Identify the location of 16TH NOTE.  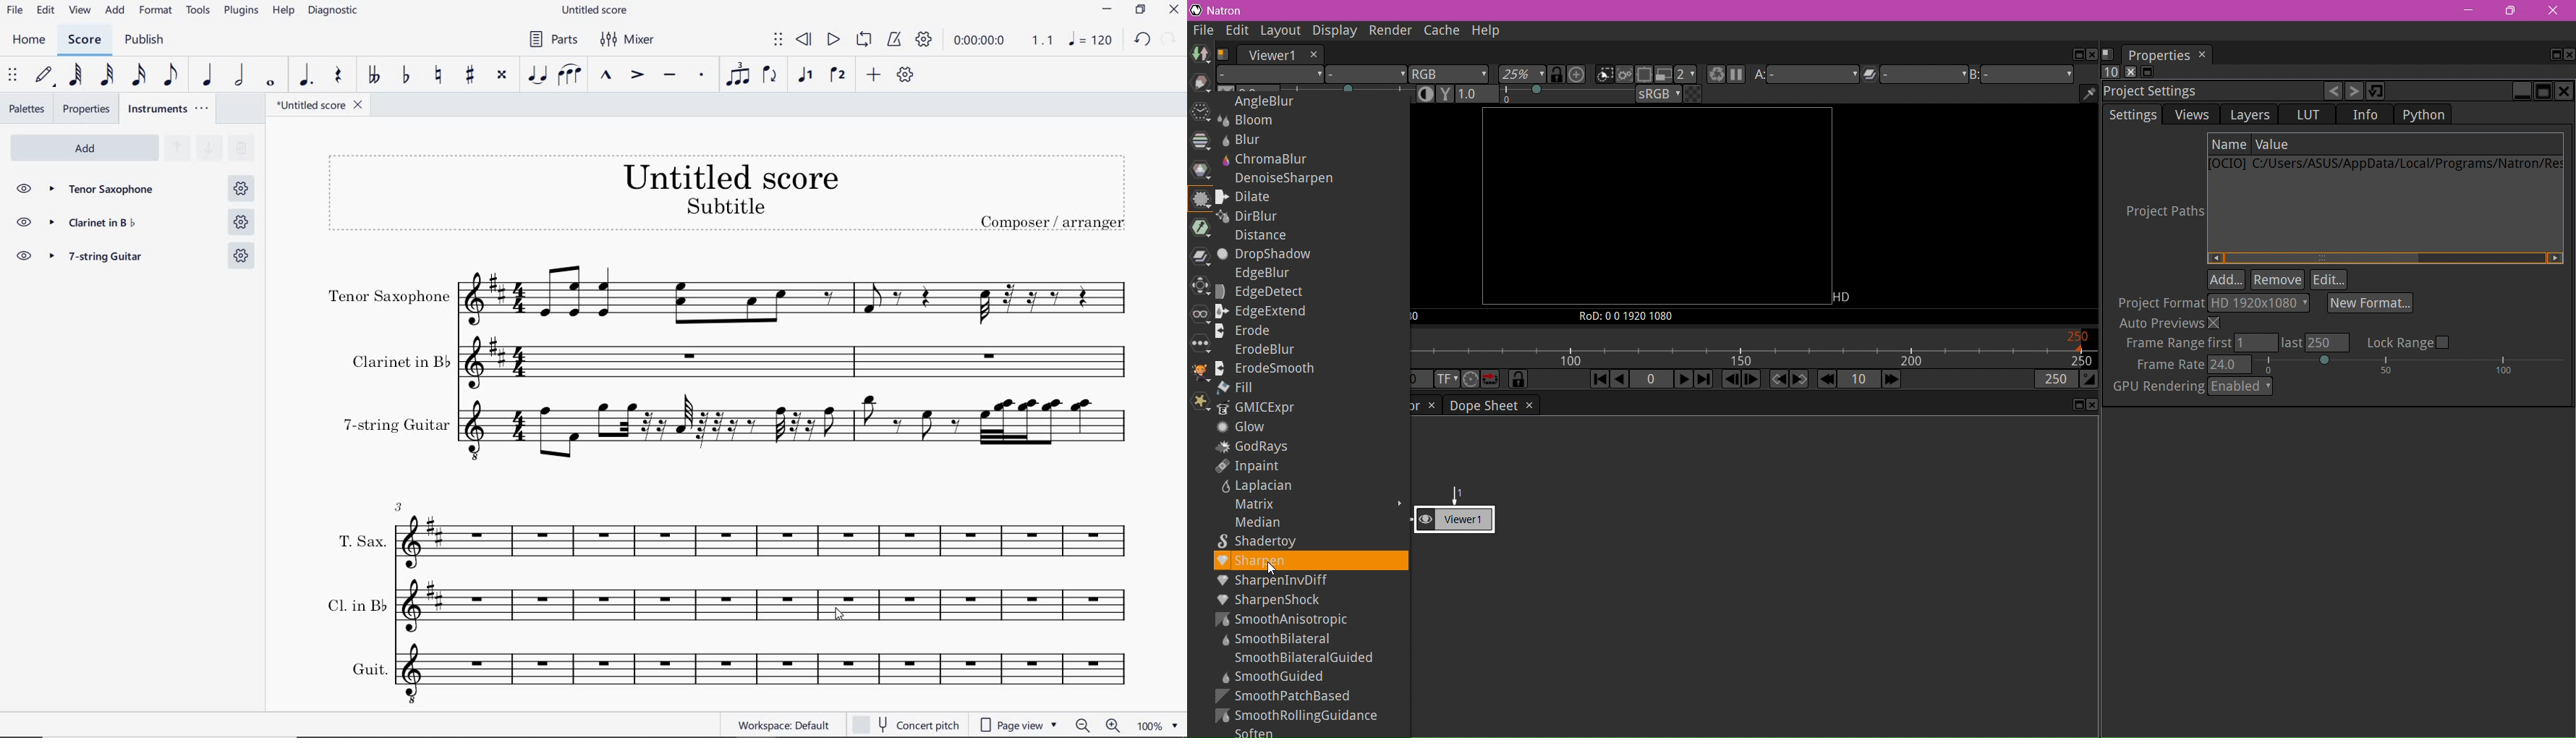
(140, 74).